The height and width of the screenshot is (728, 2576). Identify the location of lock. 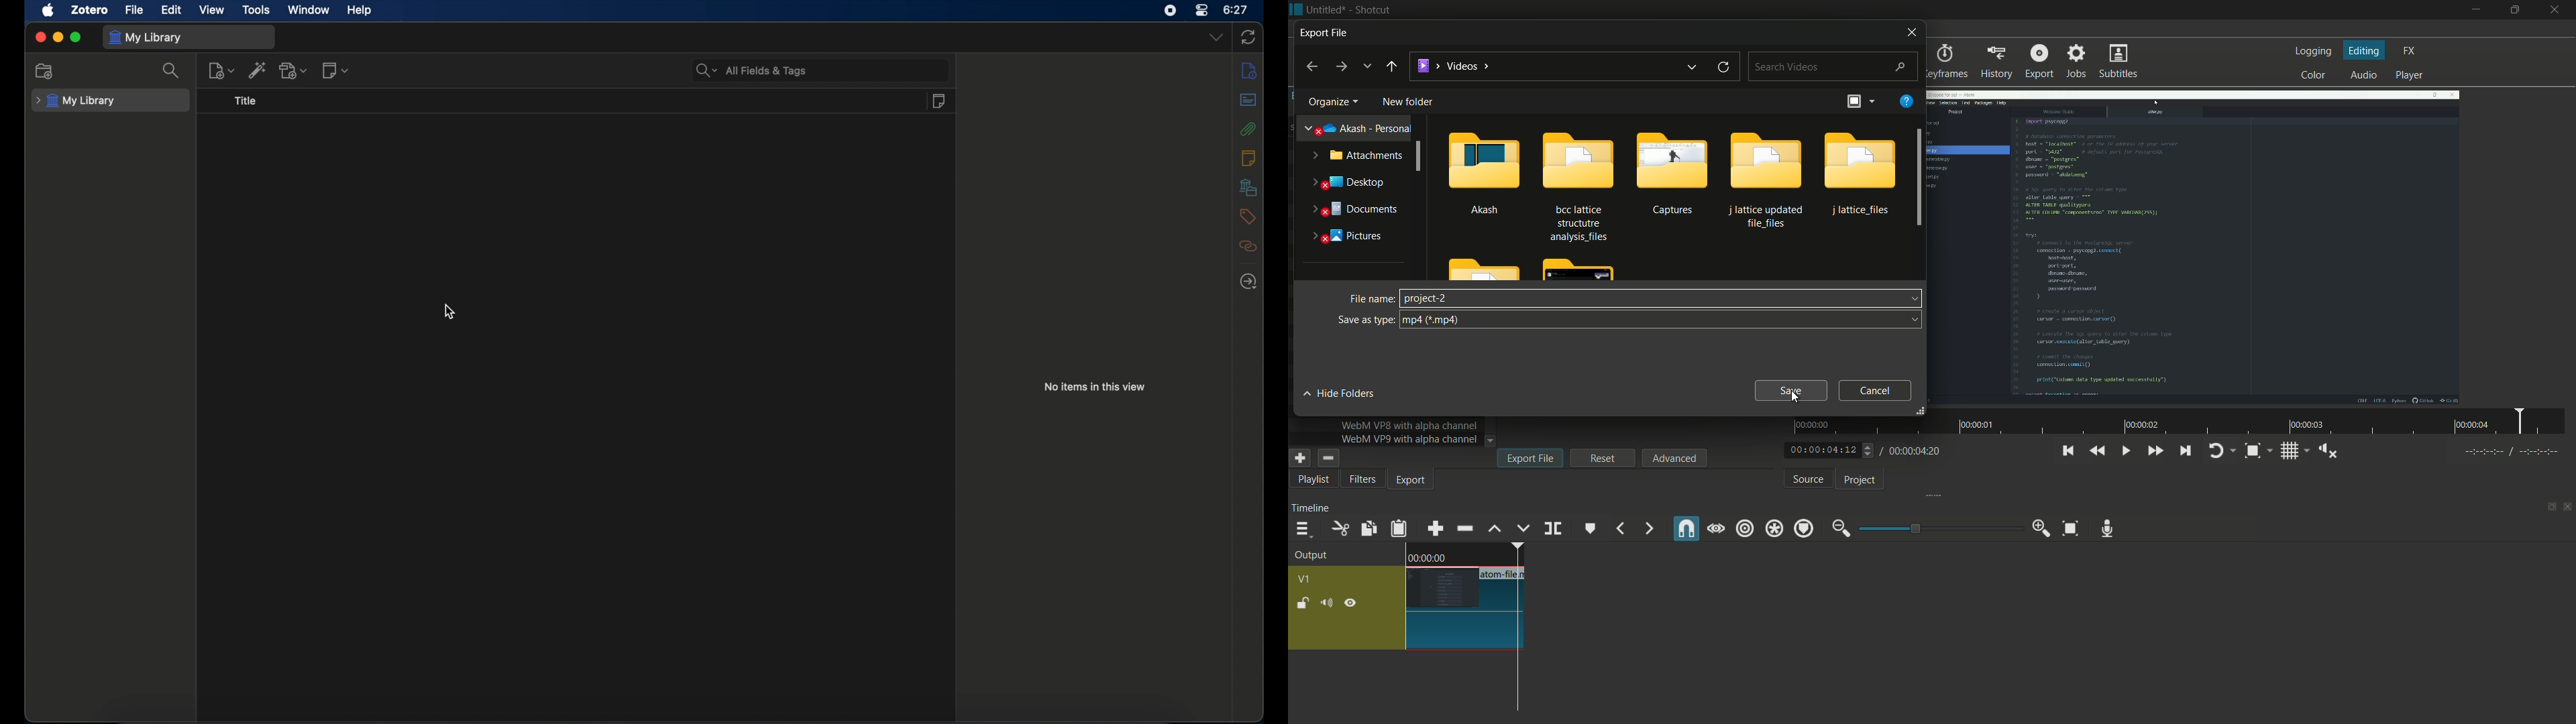
(1303, 603).